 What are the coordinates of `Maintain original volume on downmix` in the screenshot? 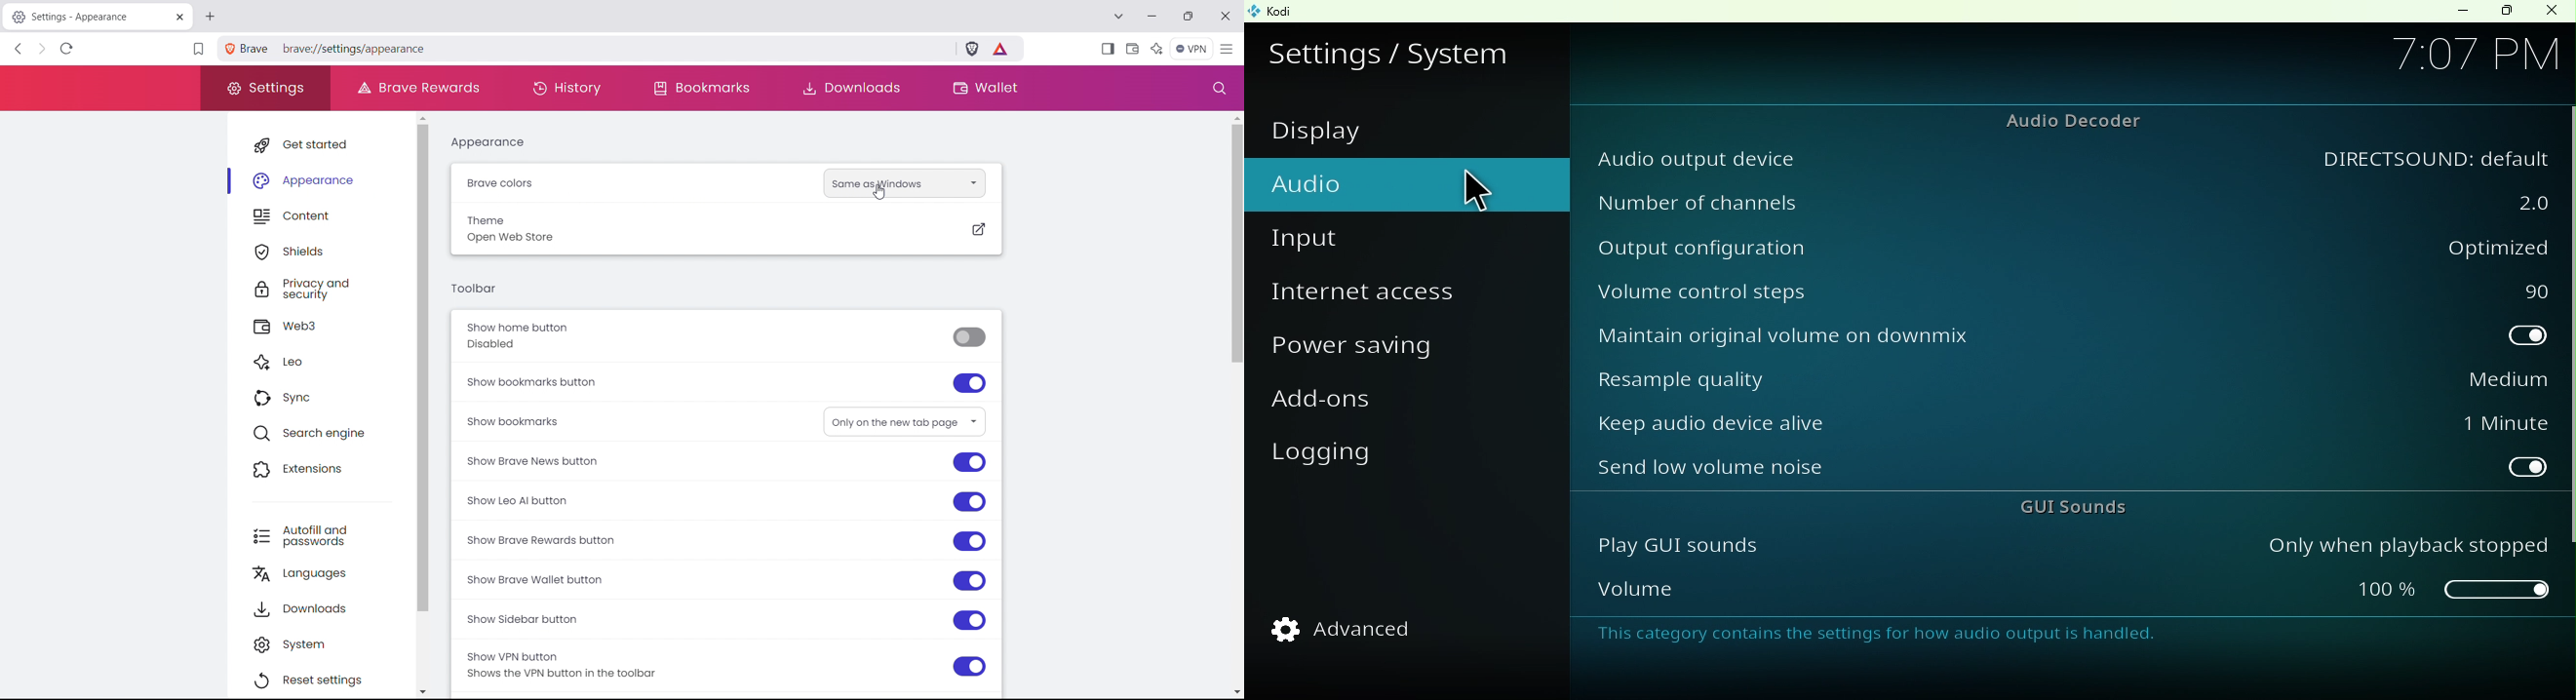 It's located at (1944, 337).